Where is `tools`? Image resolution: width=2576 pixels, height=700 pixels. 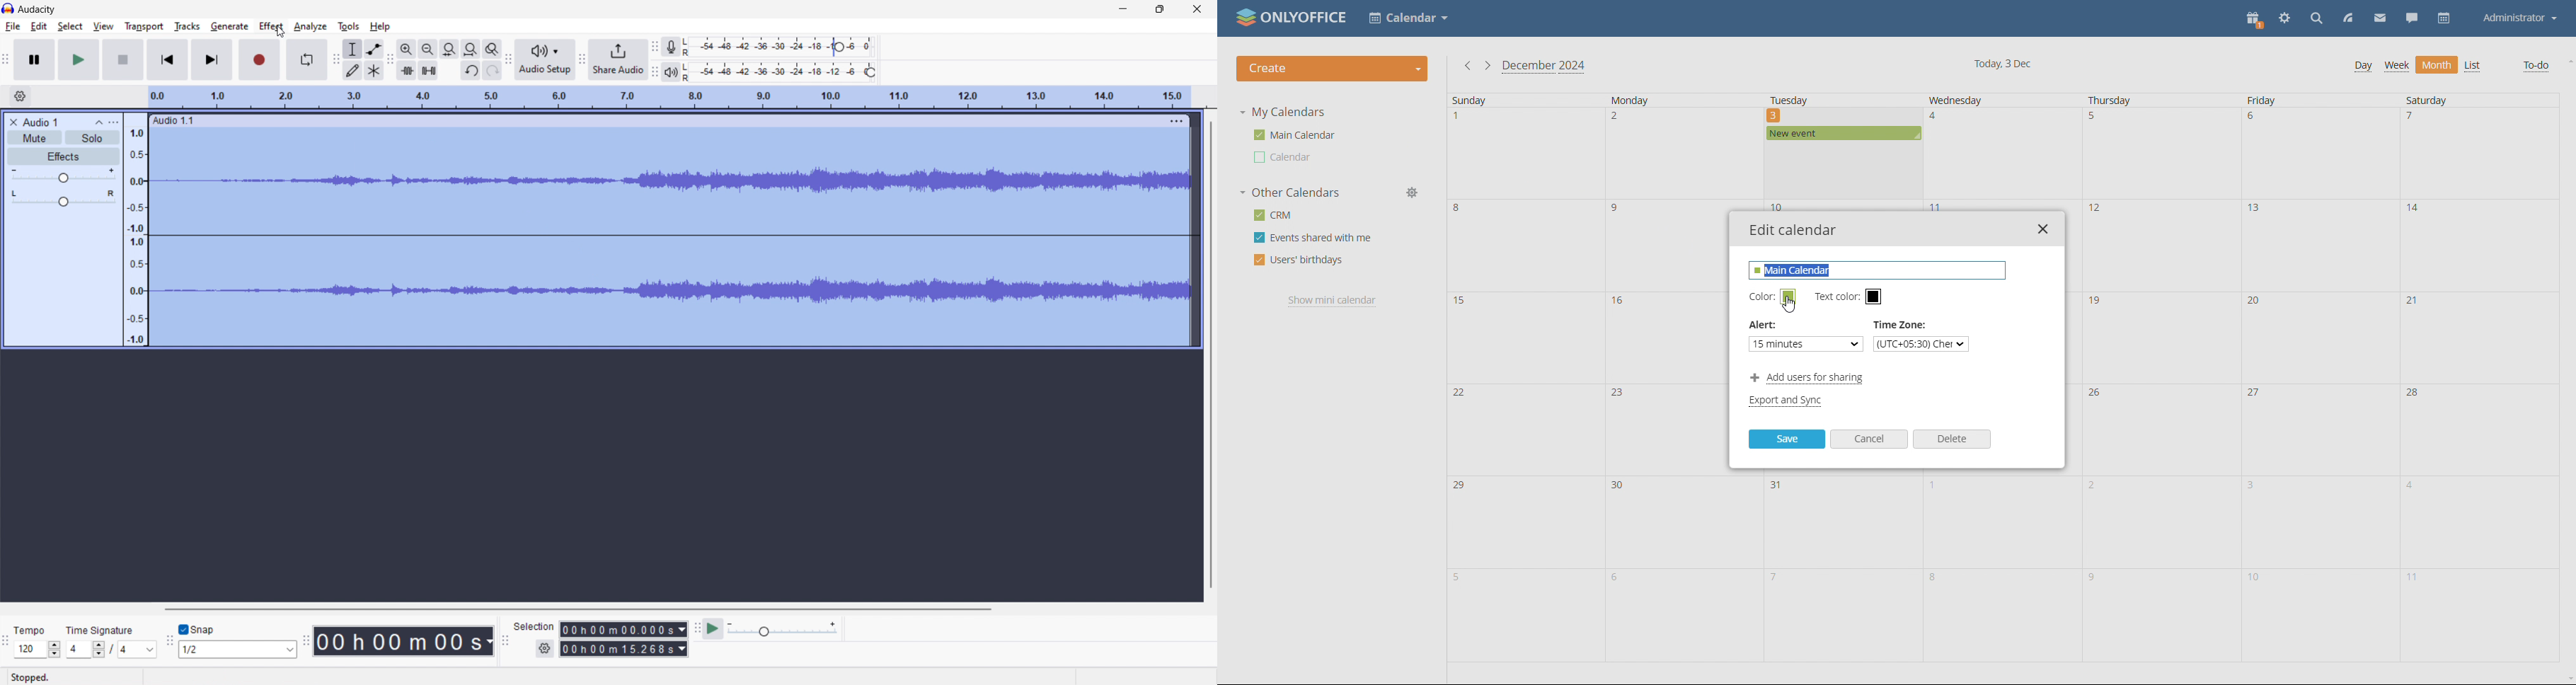
tools is located at coordinates (349, 27).